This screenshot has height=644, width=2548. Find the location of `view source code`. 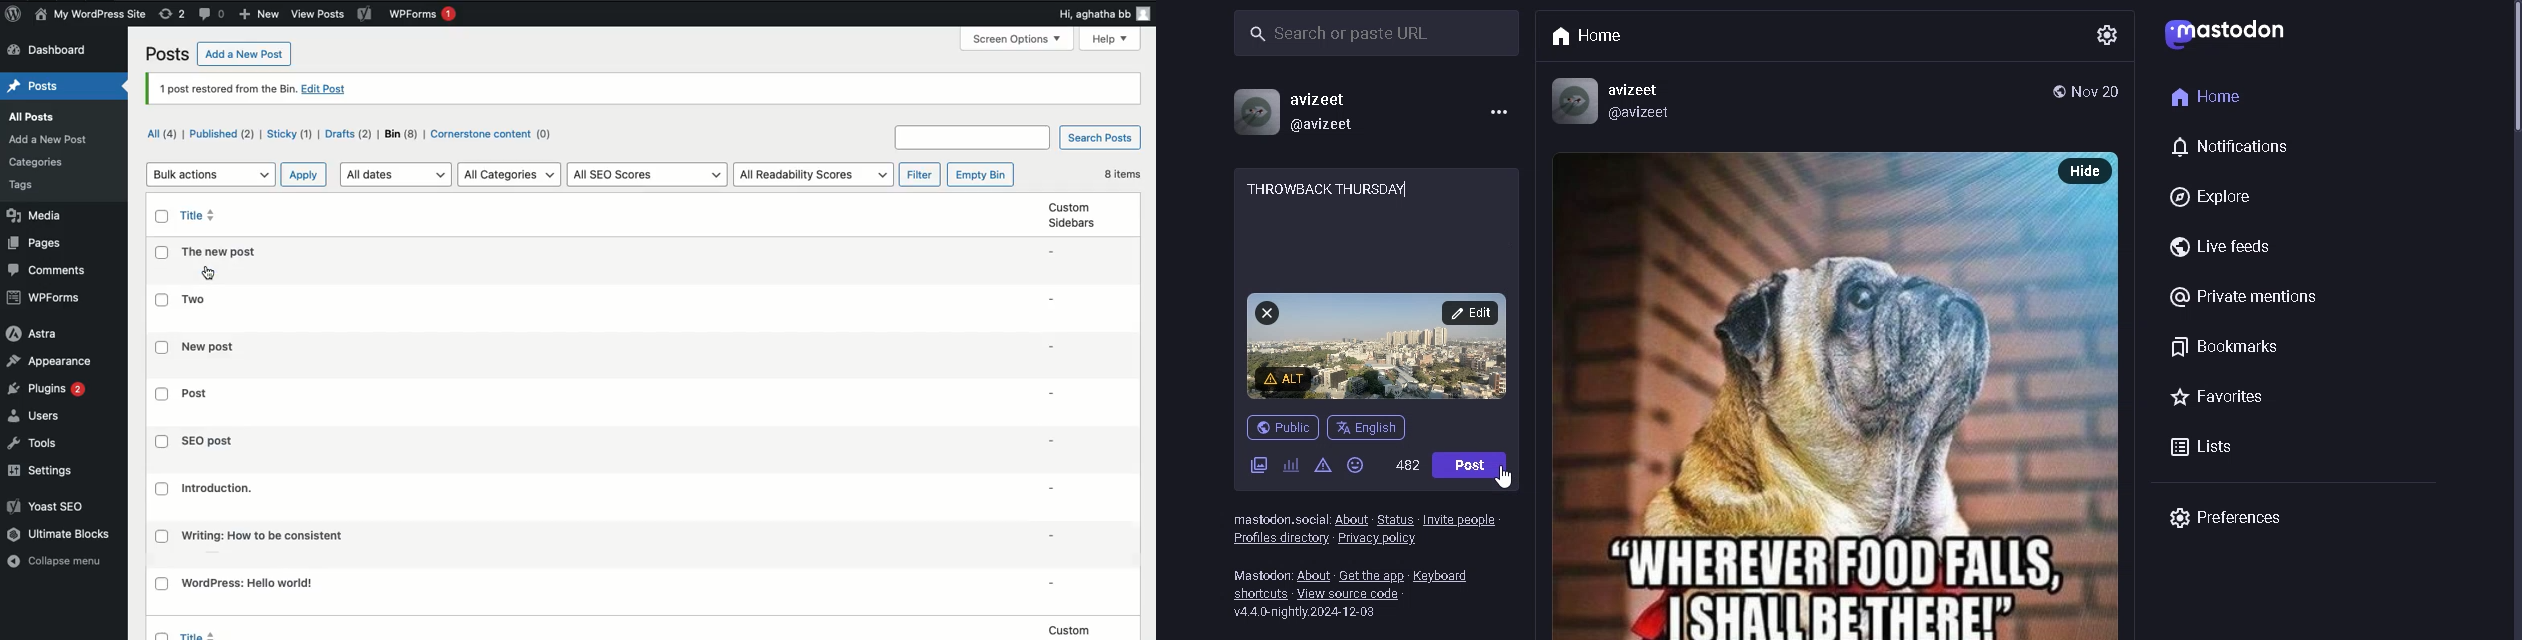

view source code is located at coordinates (1359, 595).